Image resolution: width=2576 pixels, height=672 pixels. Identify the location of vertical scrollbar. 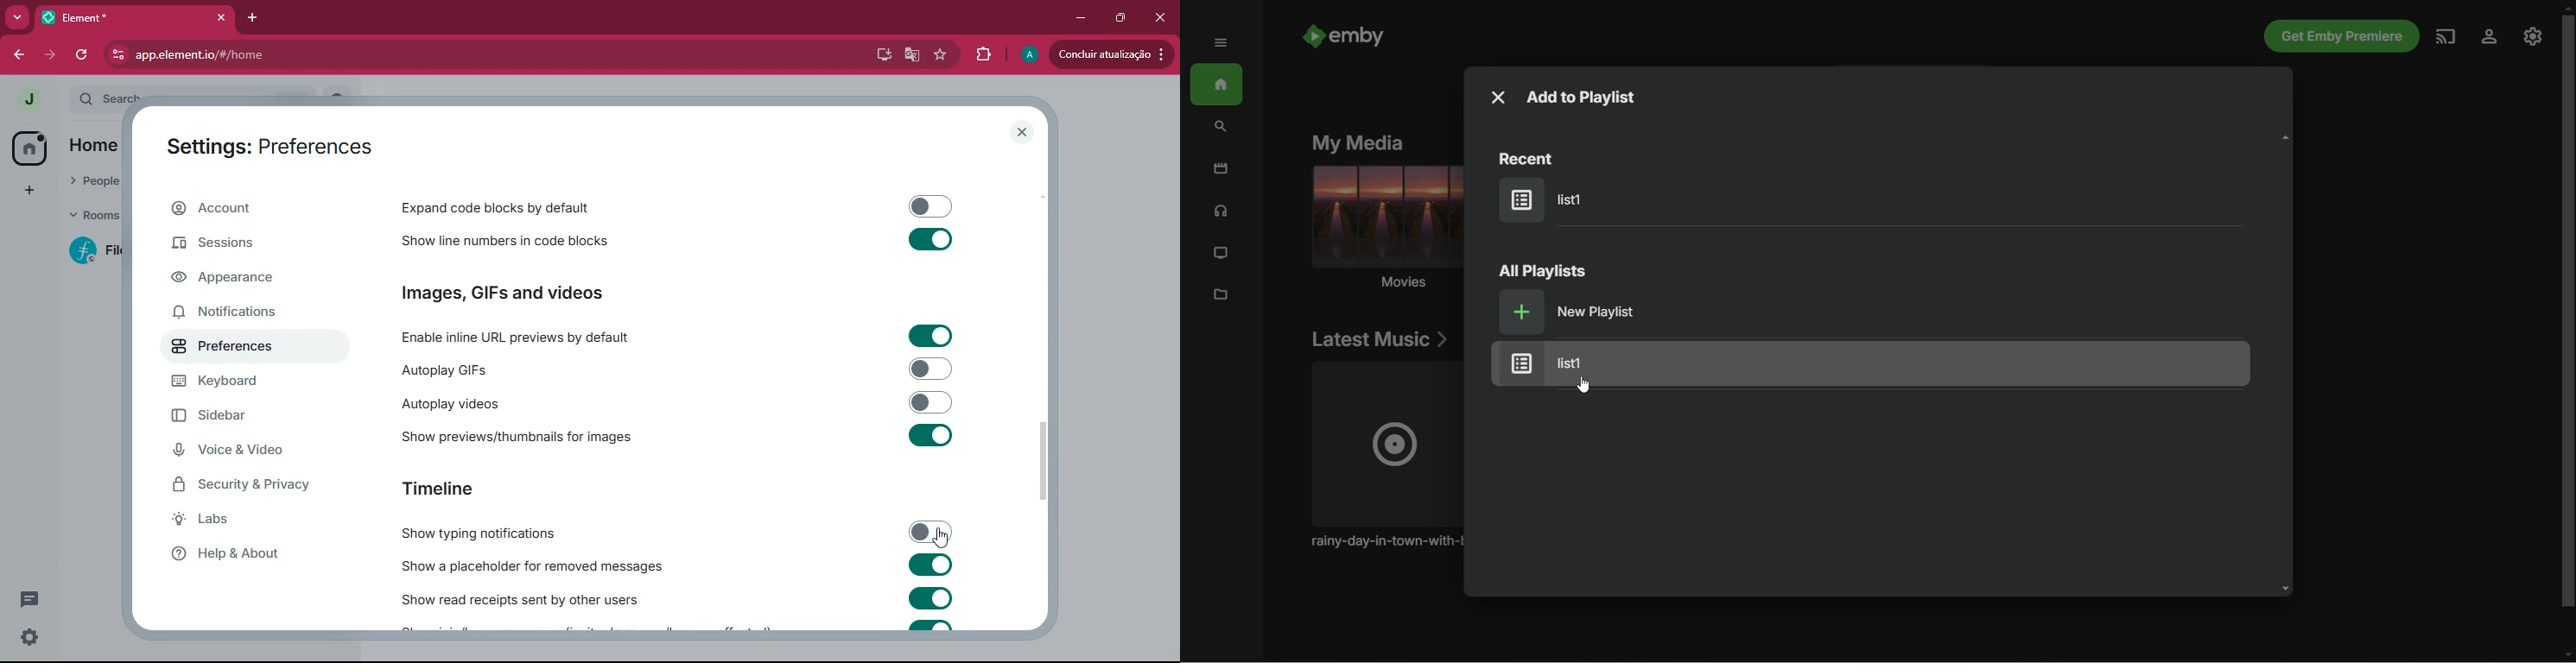
(1044, 464).